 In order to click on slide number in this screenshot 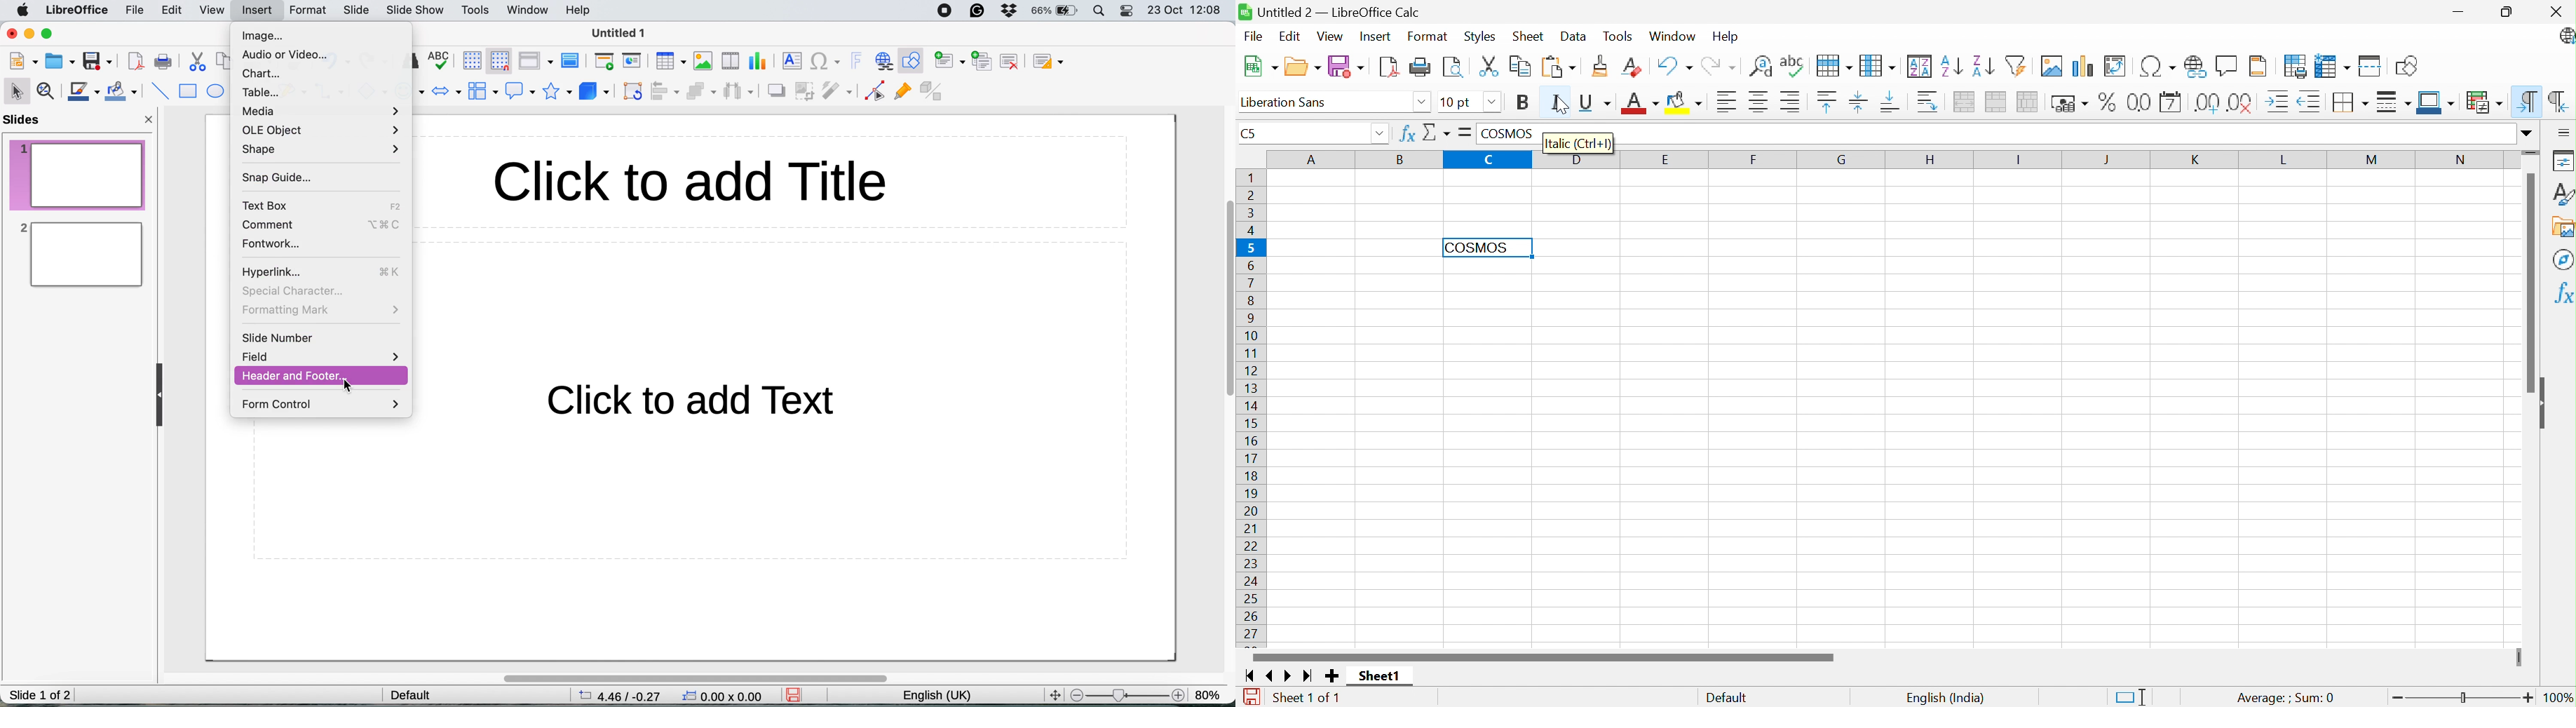, I will do `click(279, 339)`.